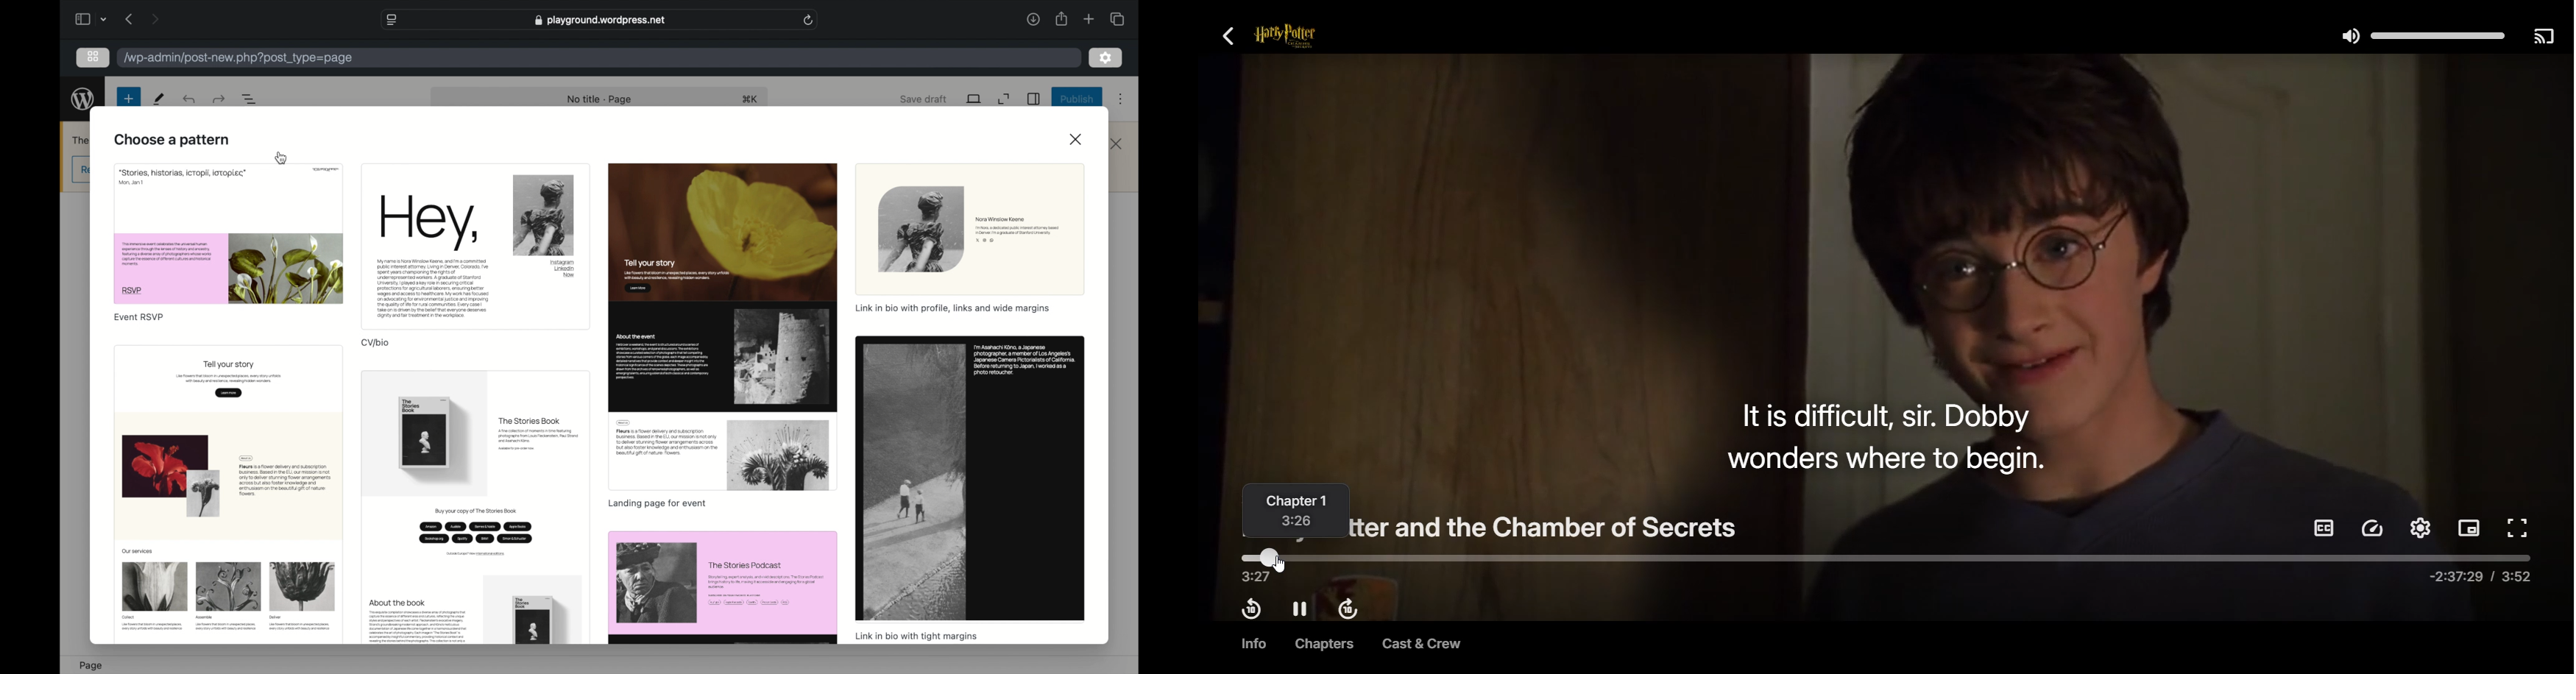 The width and height of the screenshot is (2576, 700). I want to click on close, so click(1077, 139).